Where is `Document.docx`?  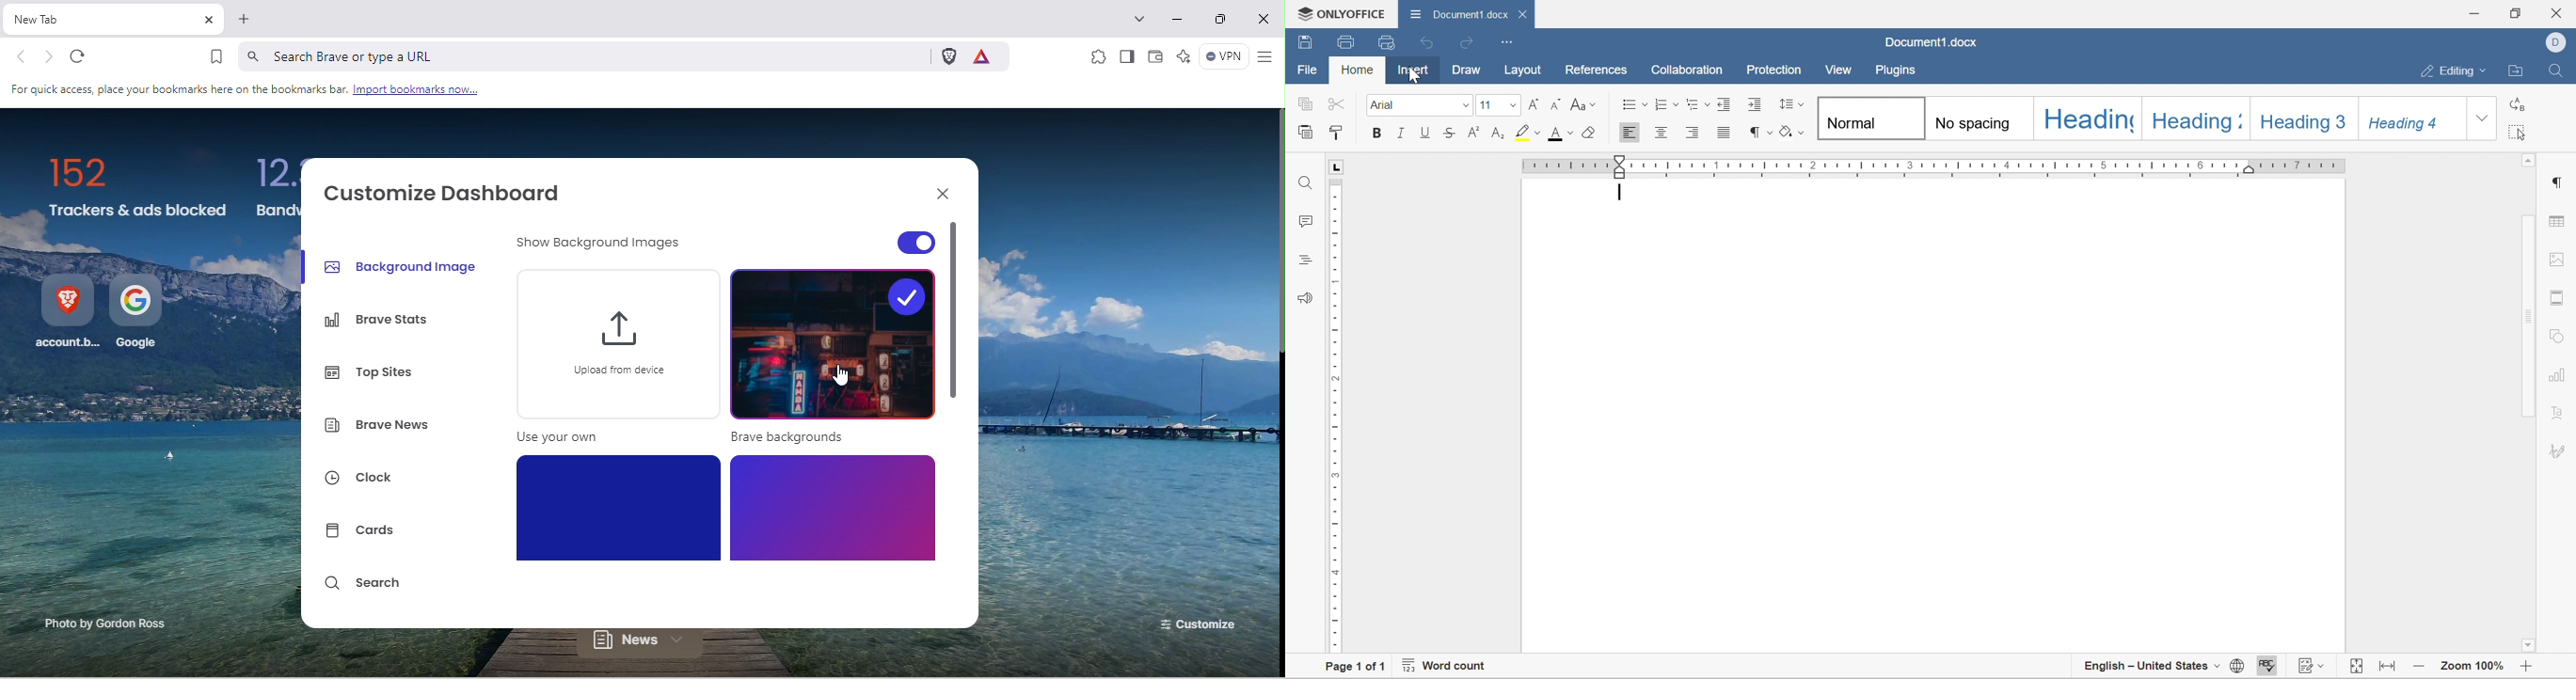 Document.docx is located at coordinates (1929, 44).